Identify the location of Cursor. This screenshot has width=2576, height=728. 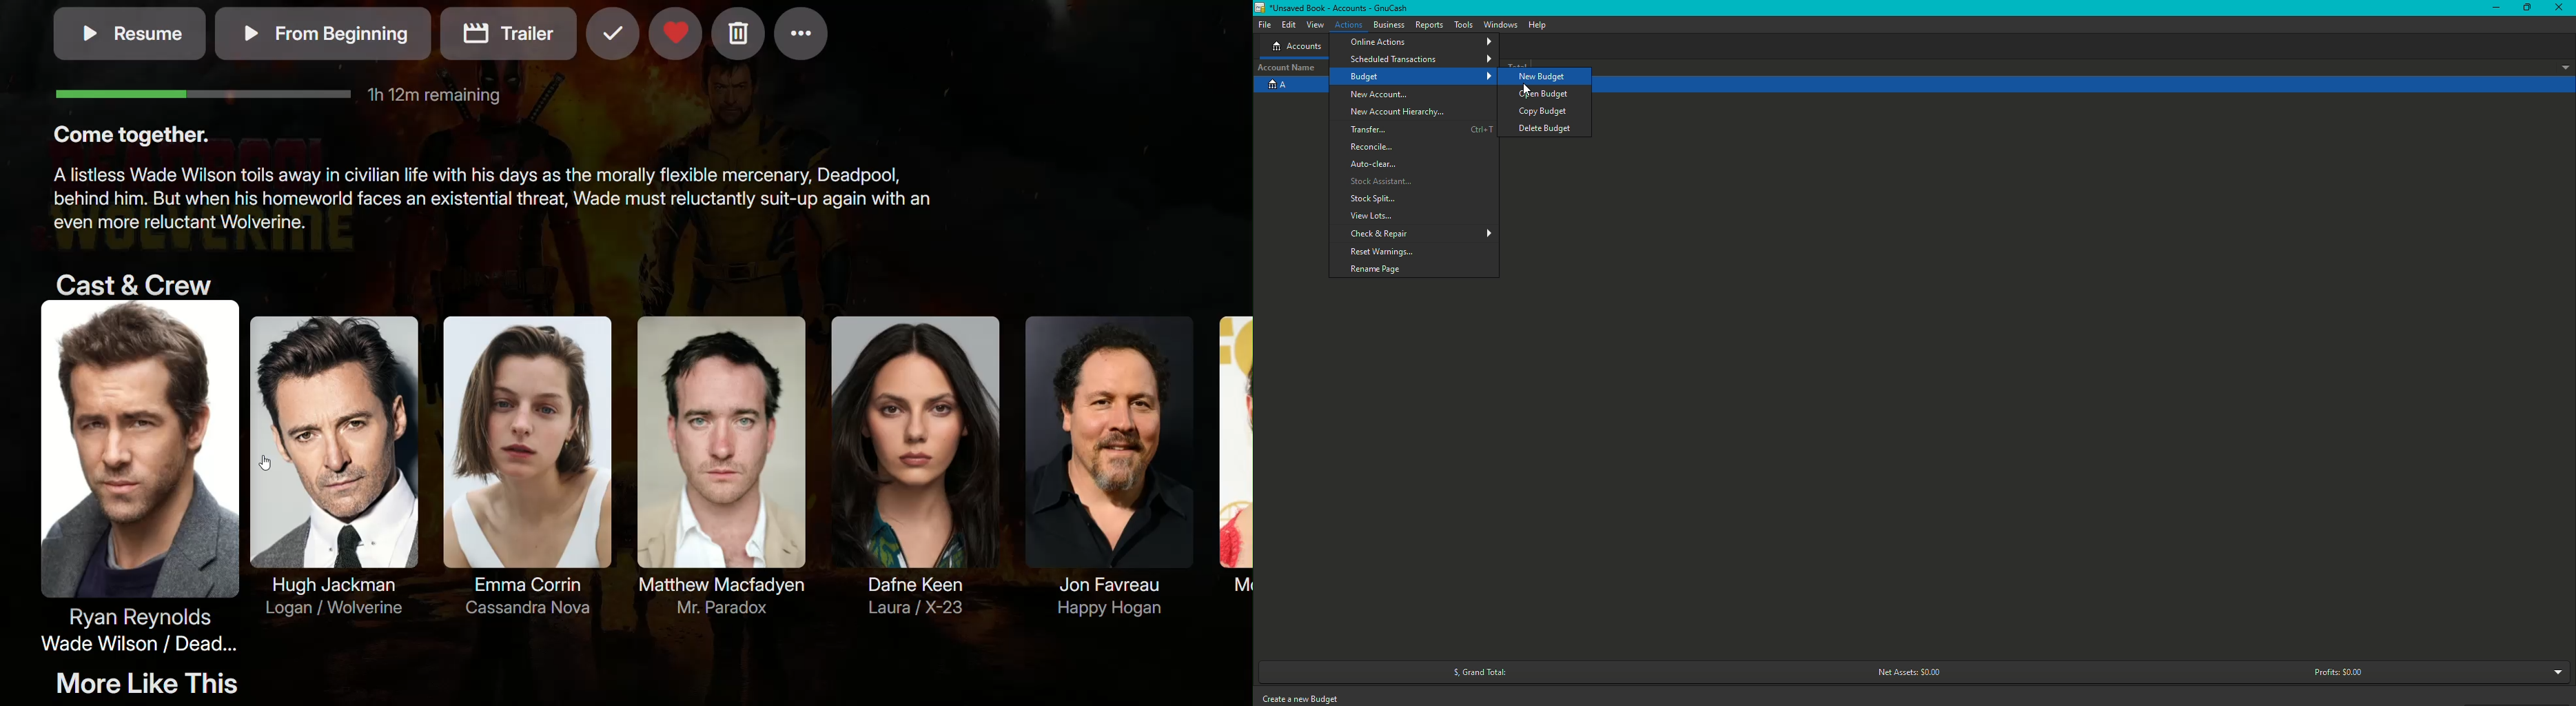
(1526, 89).